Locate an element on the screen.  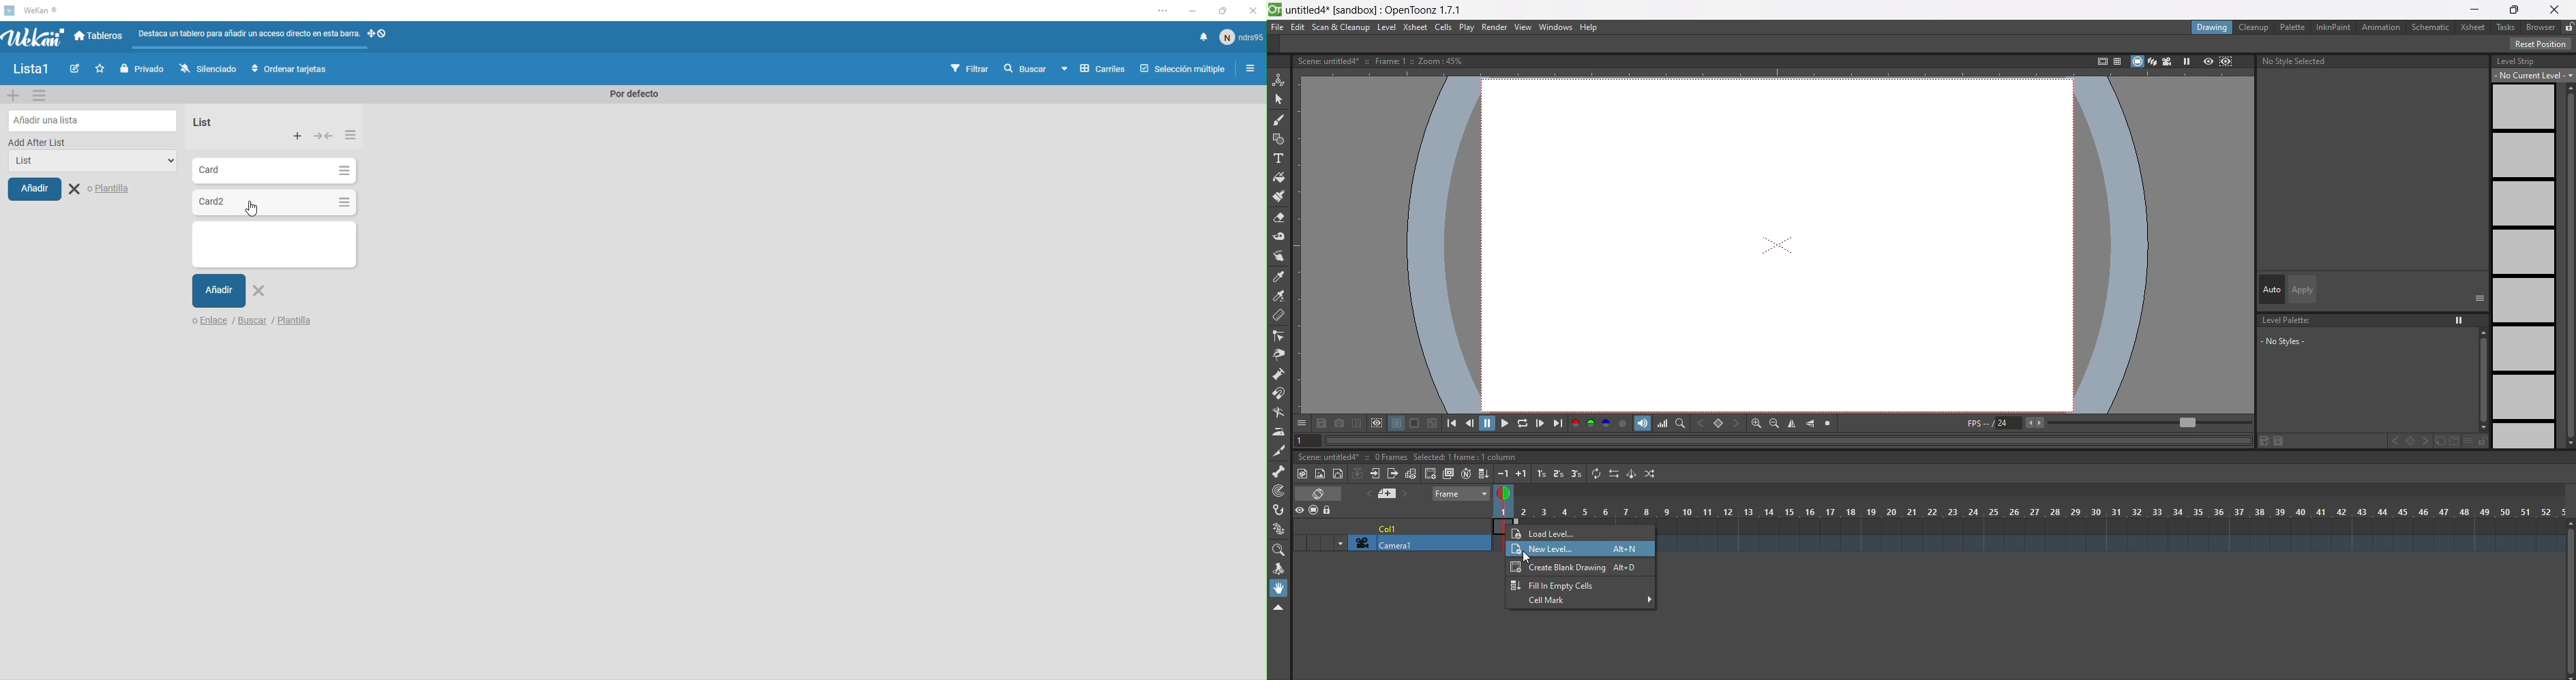
schematic is located at coordinates (2430, 27).